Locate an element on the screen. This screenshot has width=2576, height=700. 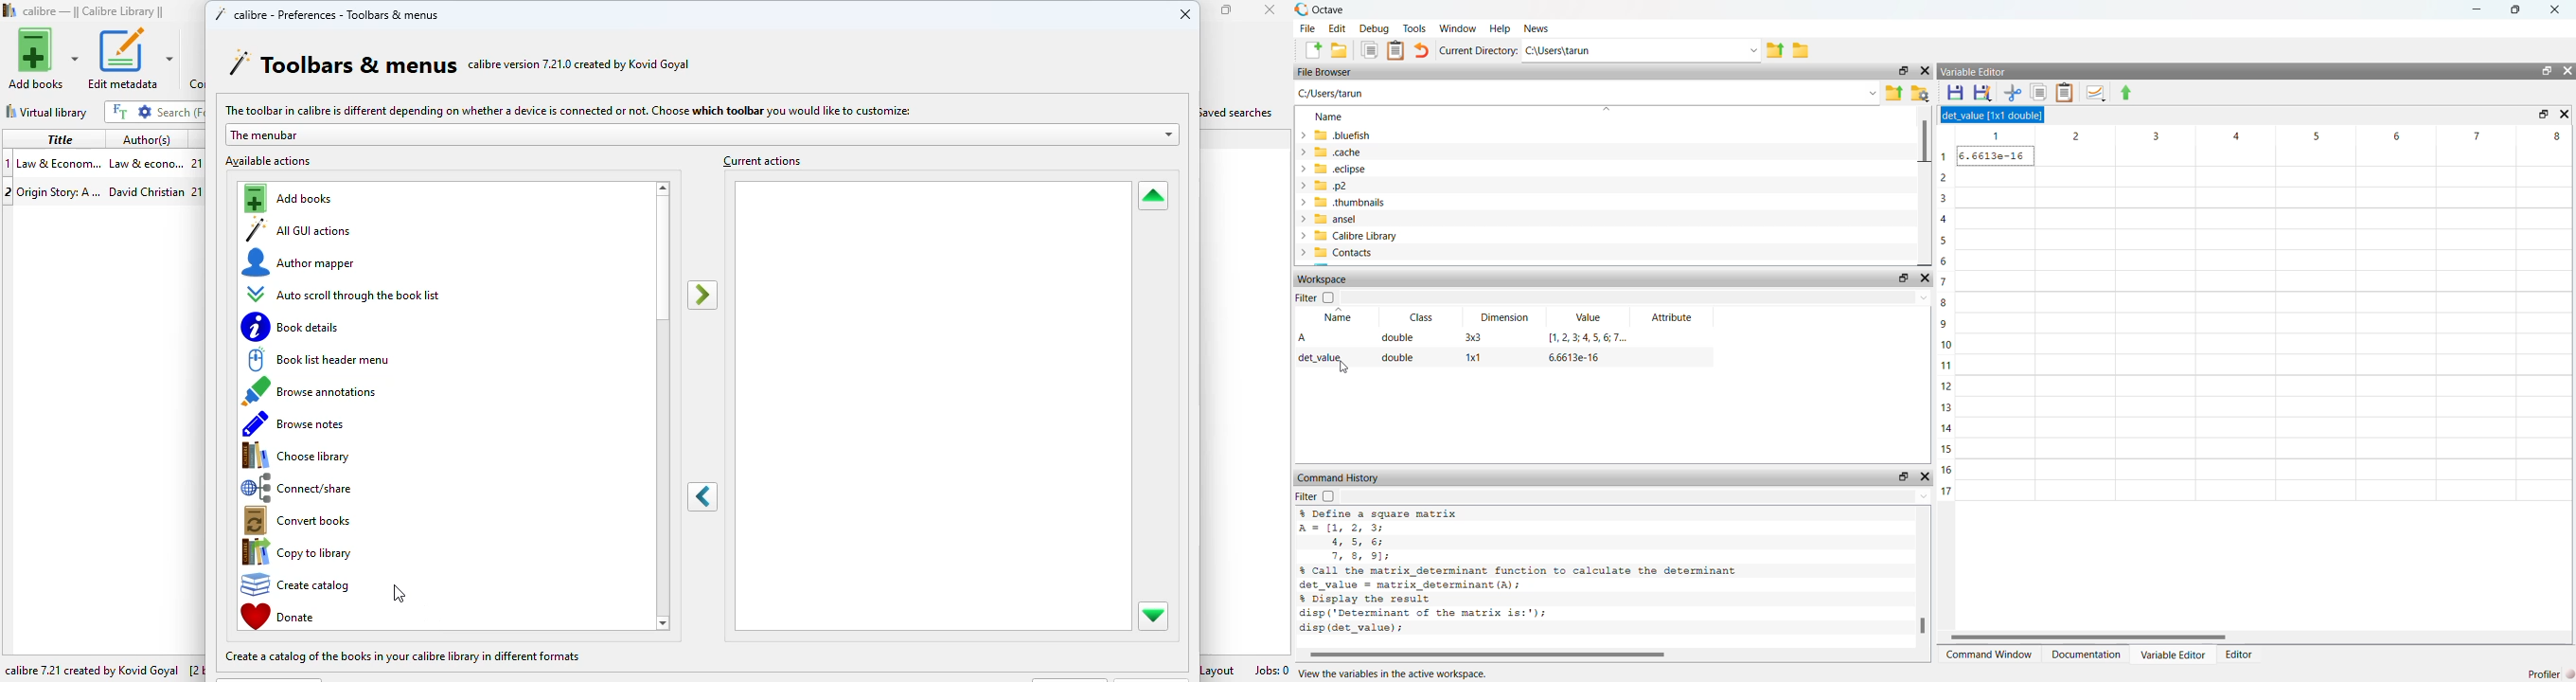
browse annotations is located at coordinates (315, 390).